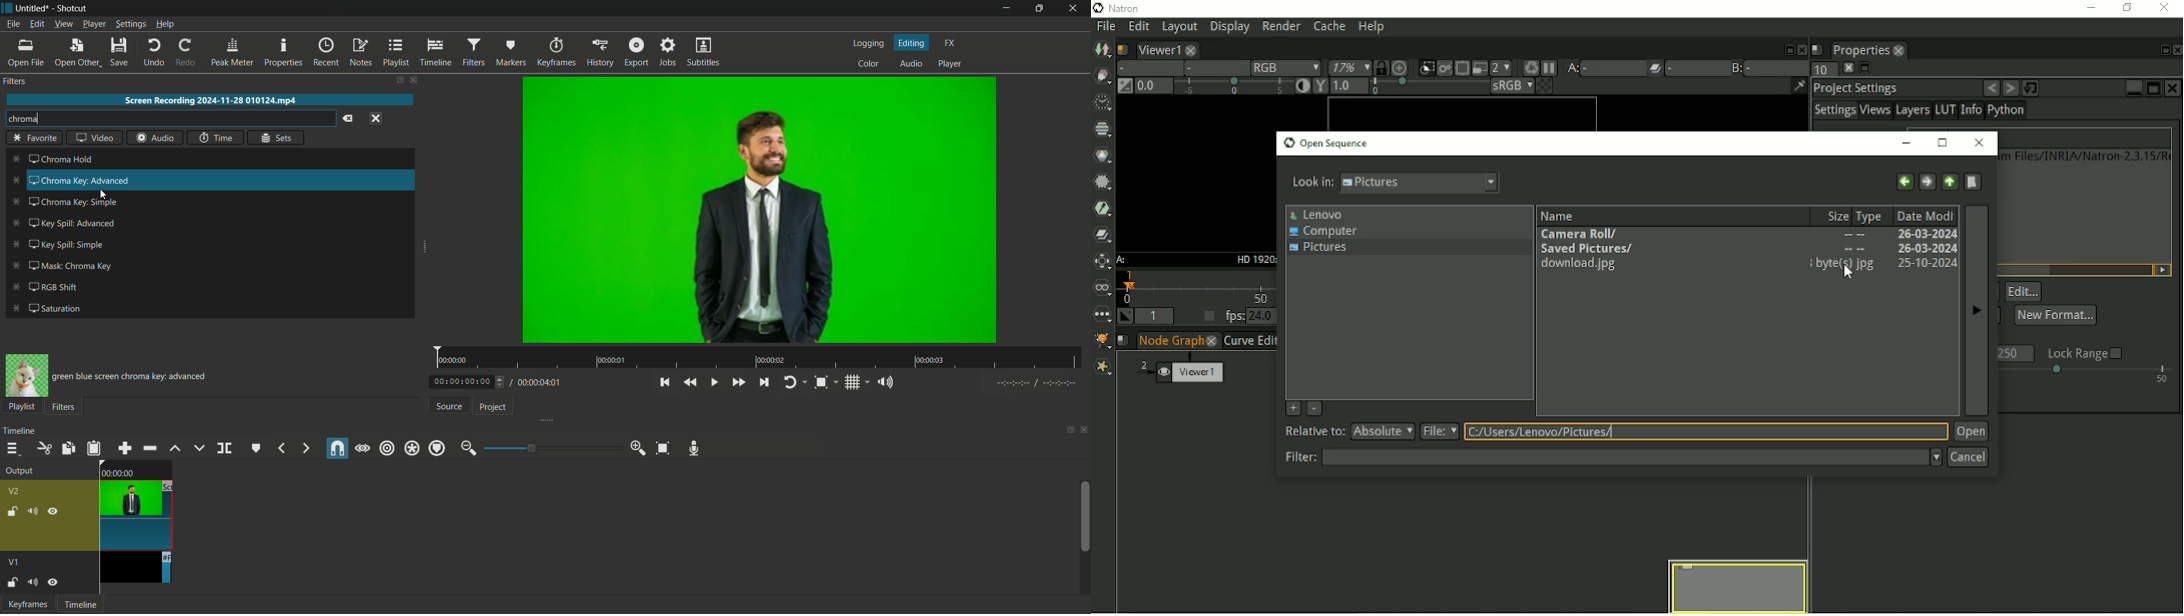  Describe the element at coordinates (73, 204) in the screenshot. I see `chroma key simple` at that location.